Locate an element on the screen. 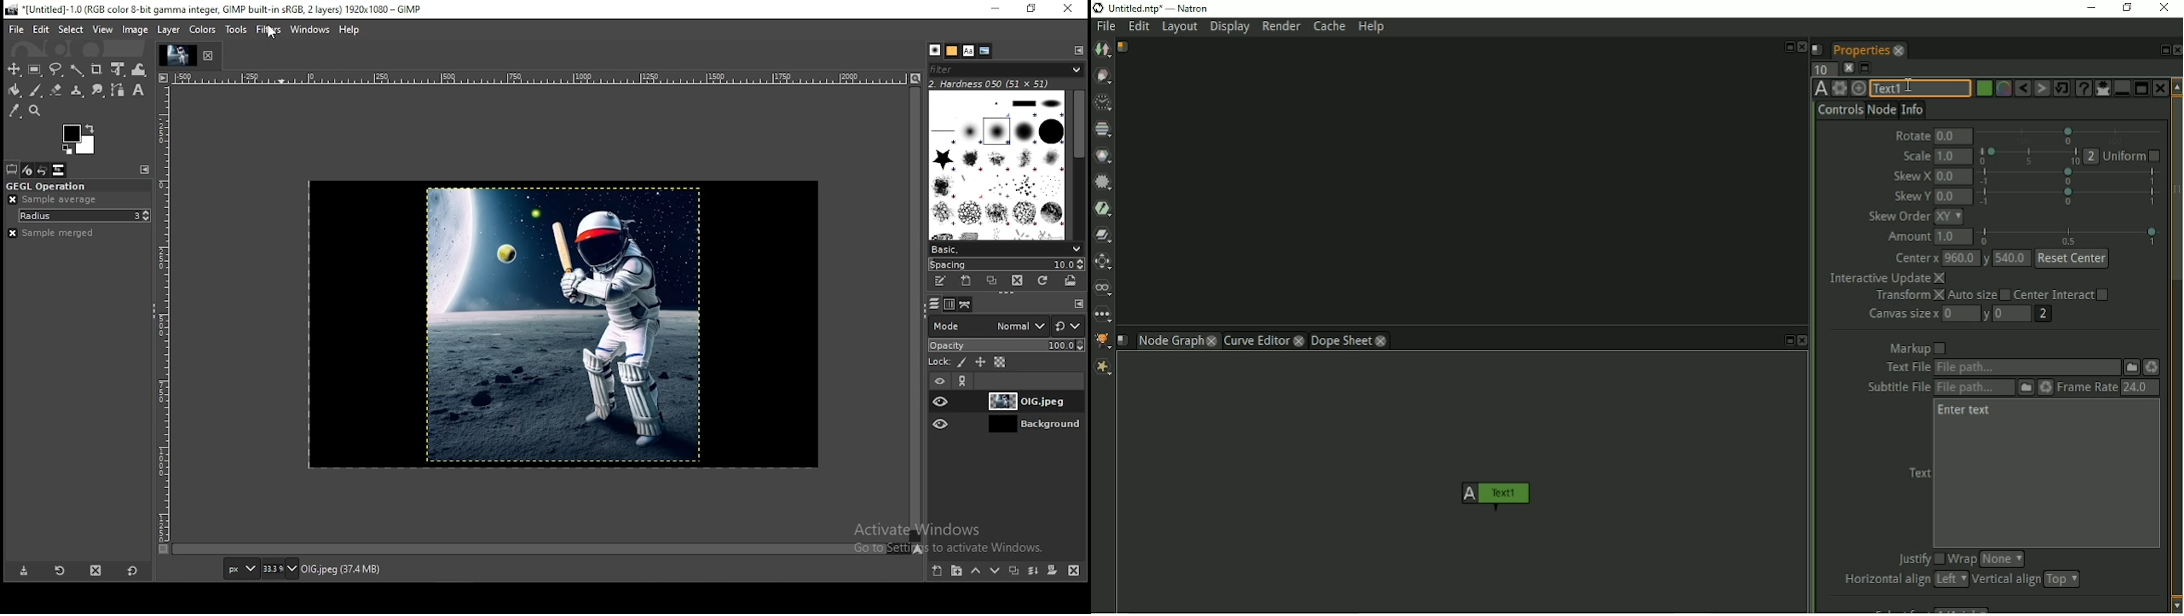 The width and height of the screenshot is (2184, 616). image is located at coordinates (566, 326).